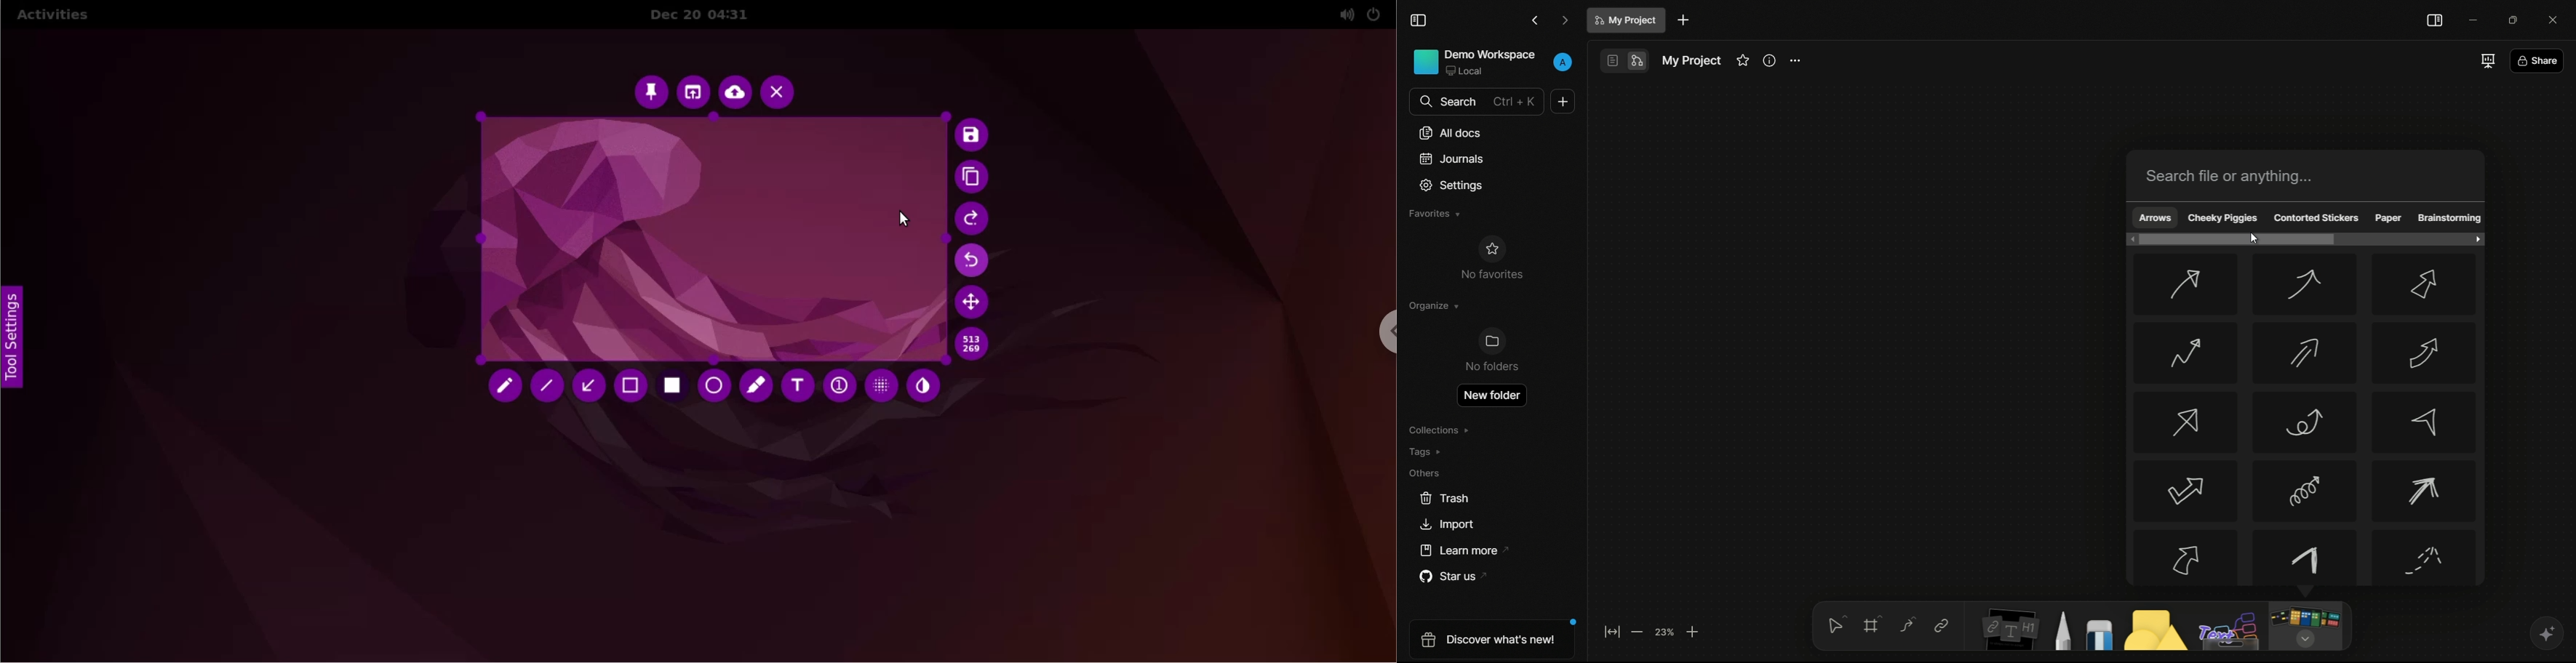 This screenshot has height=672, width=2576. I want to click on arrow-6, so click(2426, 352).